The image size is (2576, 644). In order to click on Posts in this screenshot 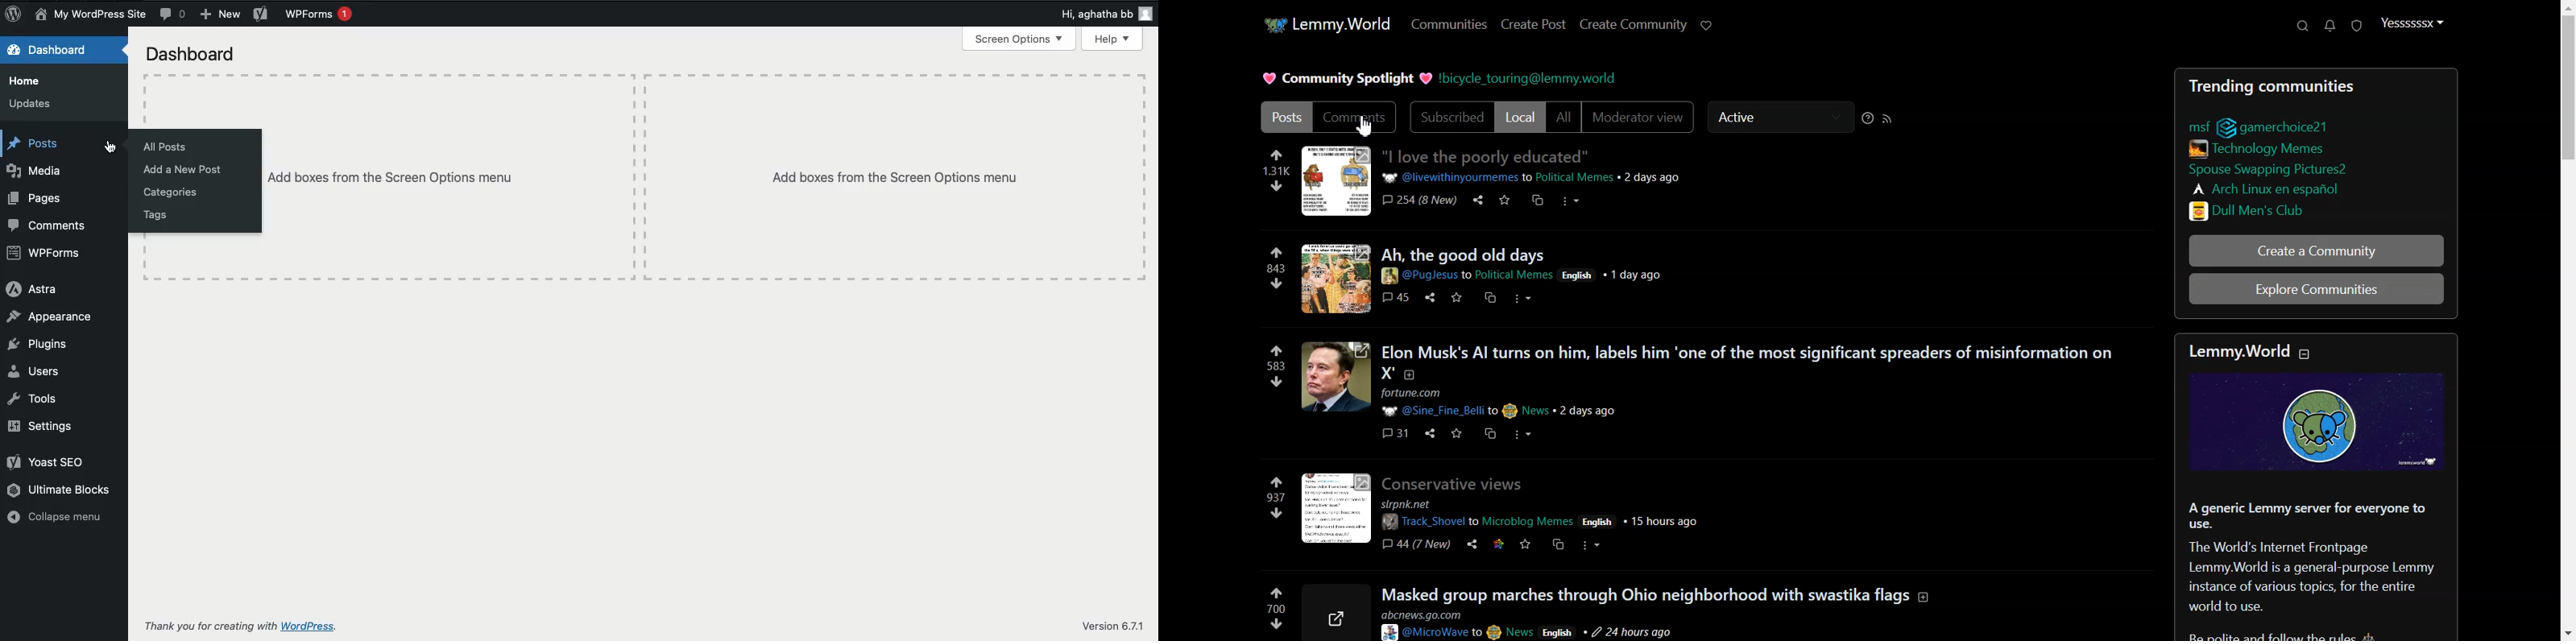, I will do `click(1284, 117)`.